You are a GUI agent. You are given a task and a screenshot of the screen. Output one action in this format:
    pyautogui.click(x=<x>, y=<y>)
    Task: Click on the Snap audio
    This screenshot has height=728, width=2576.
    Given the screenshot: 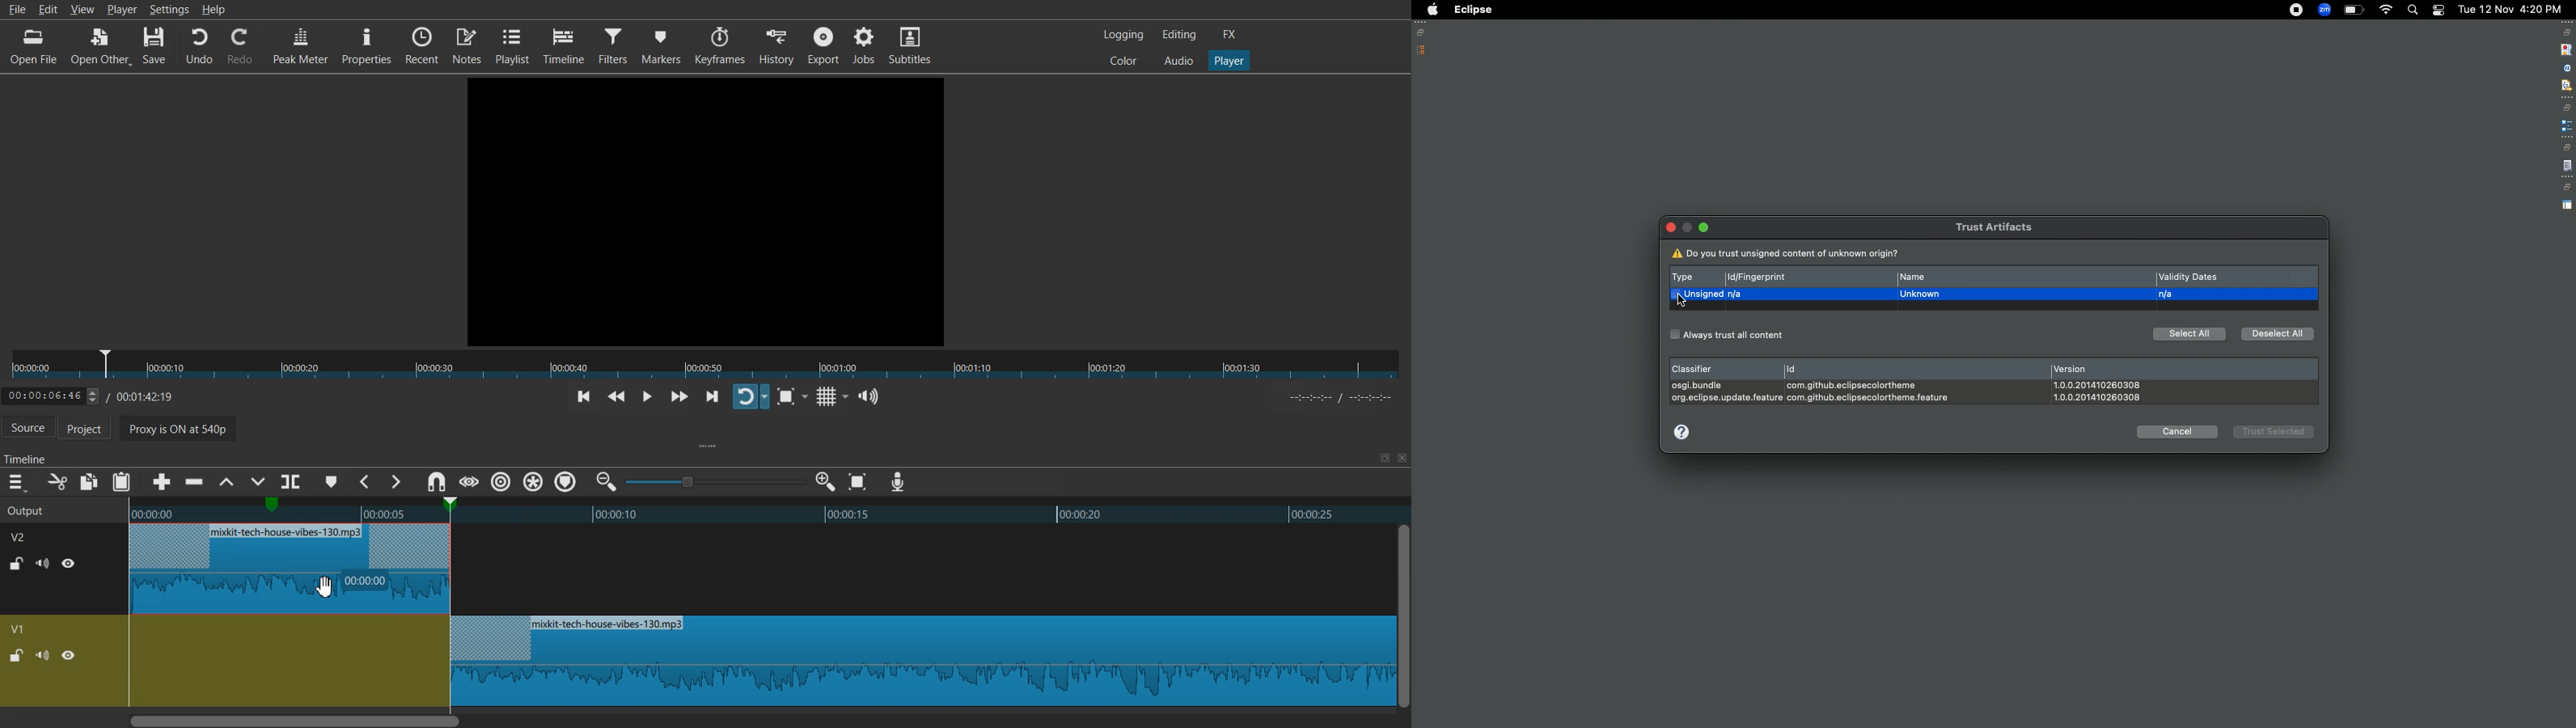 What is the action you would take?
    pyautogui.click(x=287, y=570)
    